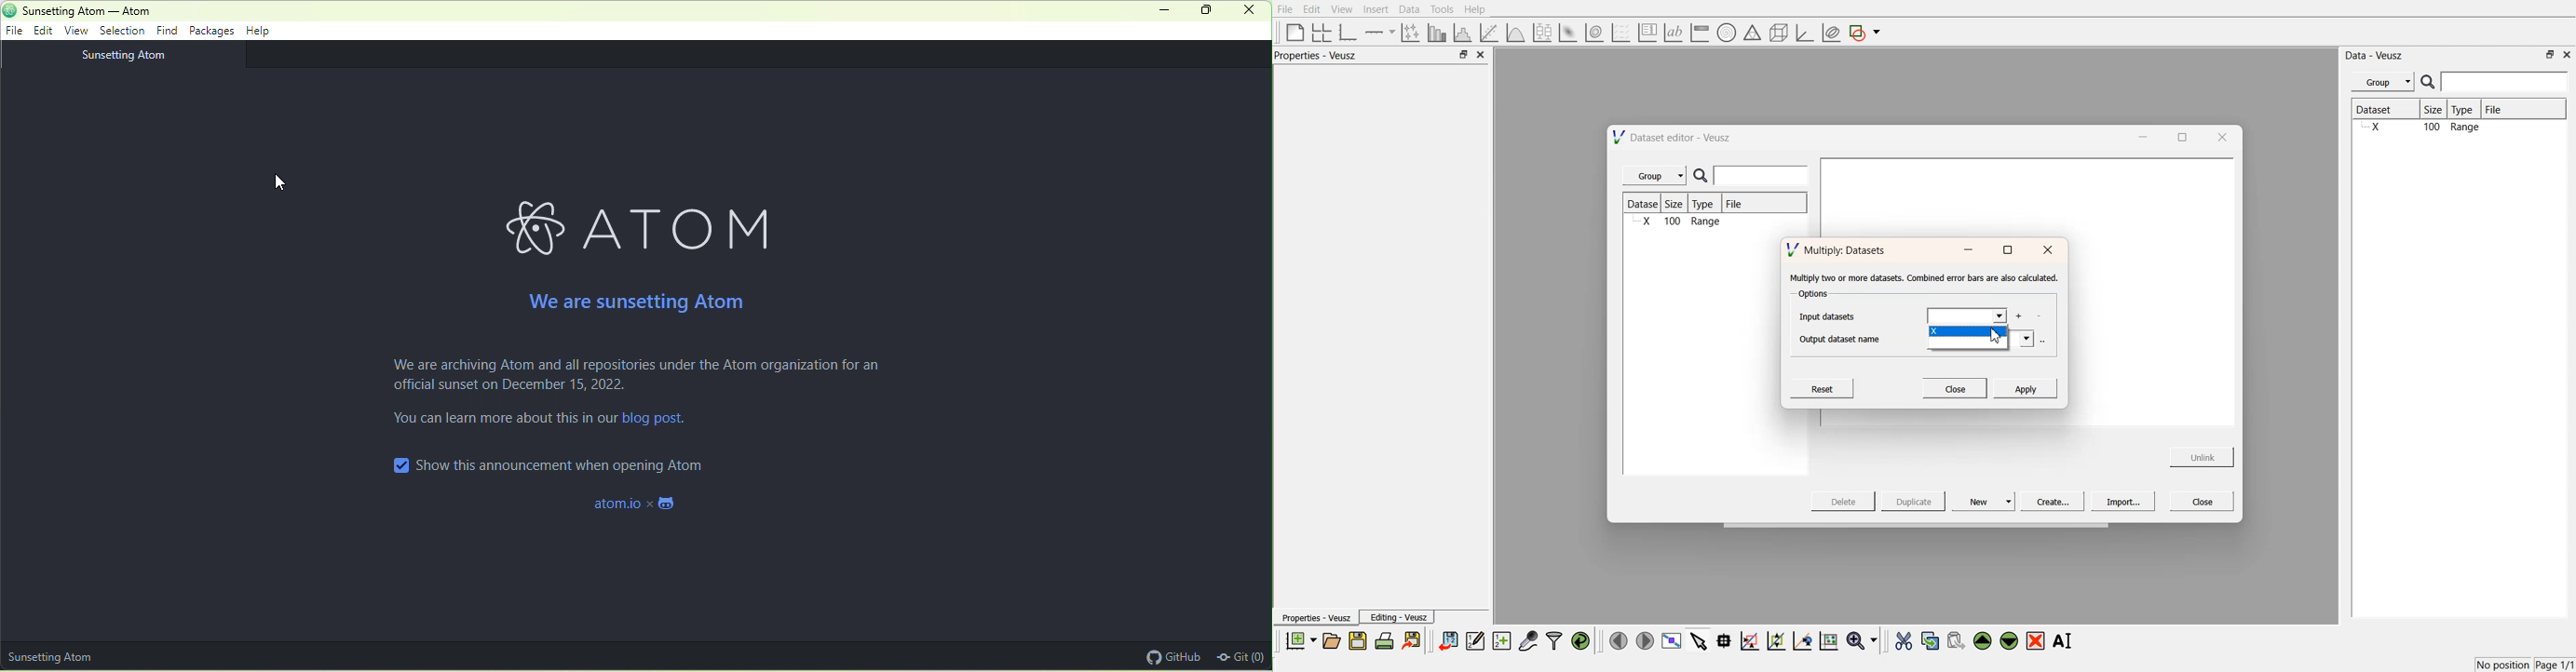 Image resolution: width=2576 pixels, height=672 pixels. What do you see at coordinates (1541, 31) in the screenshot?
I see `plot a boxplot` at bounding box center [1541, 31].